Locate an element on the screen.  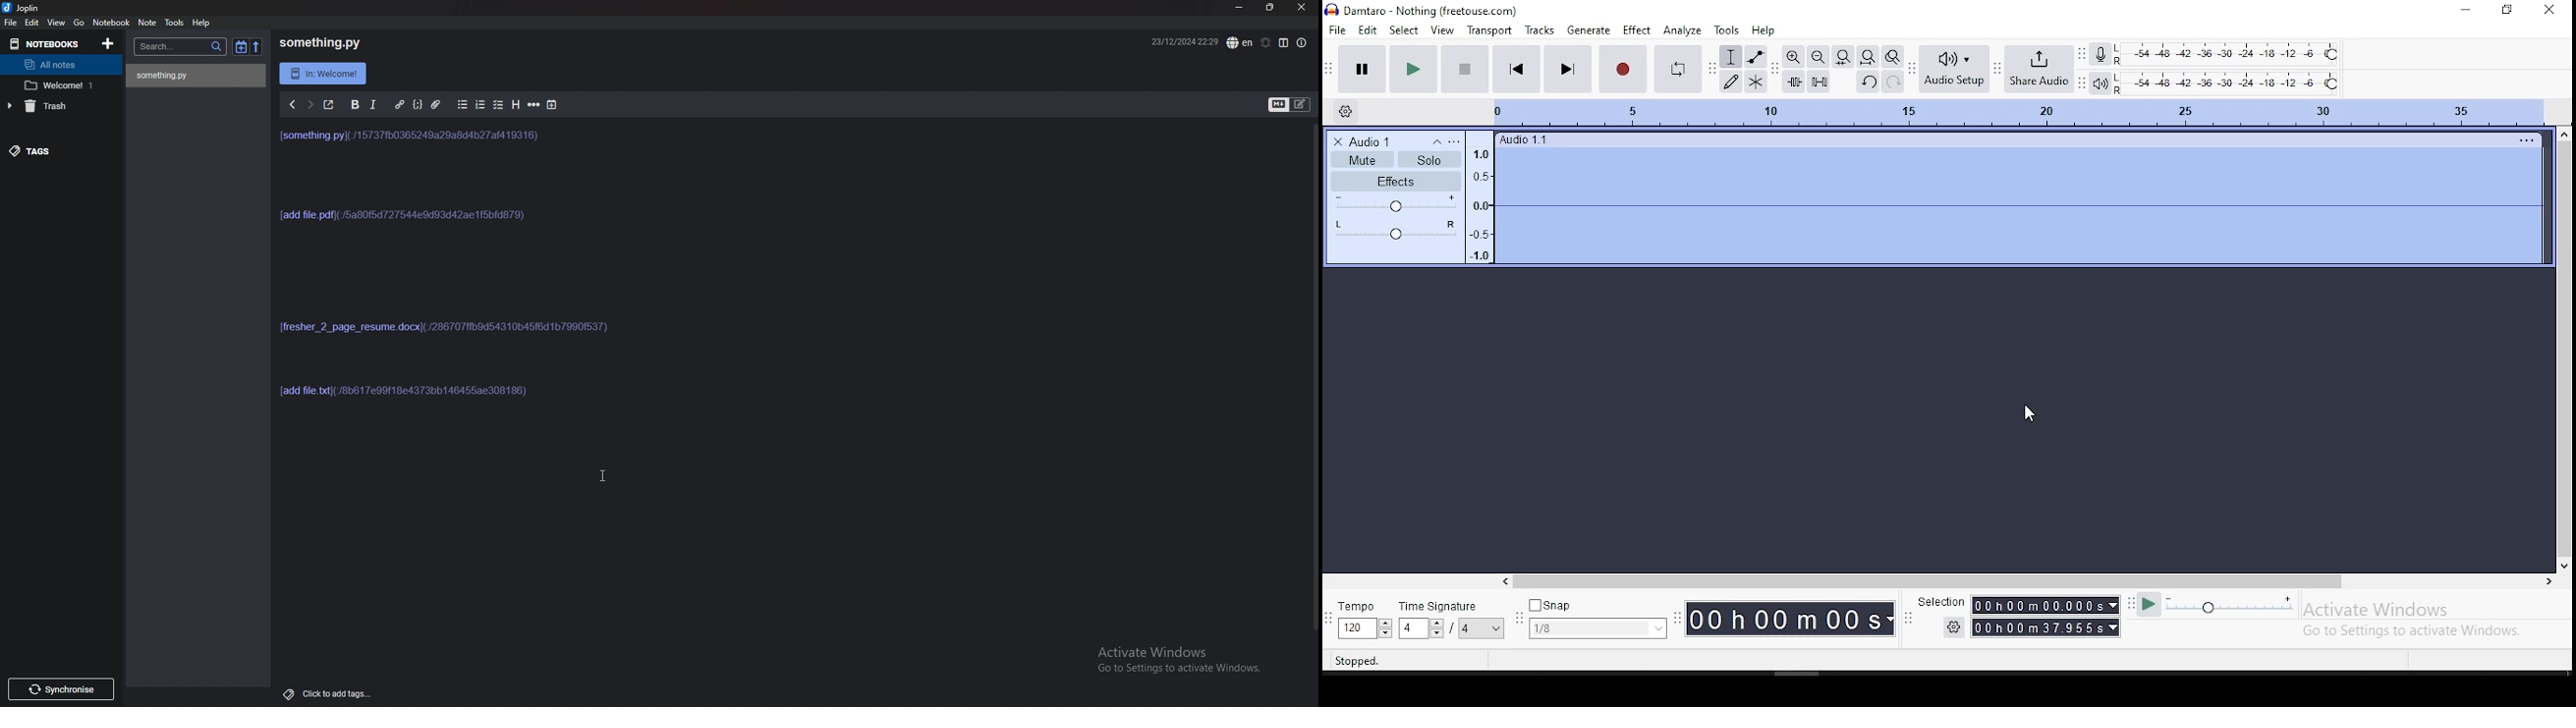
Language is located at coordinates (1240, 43).